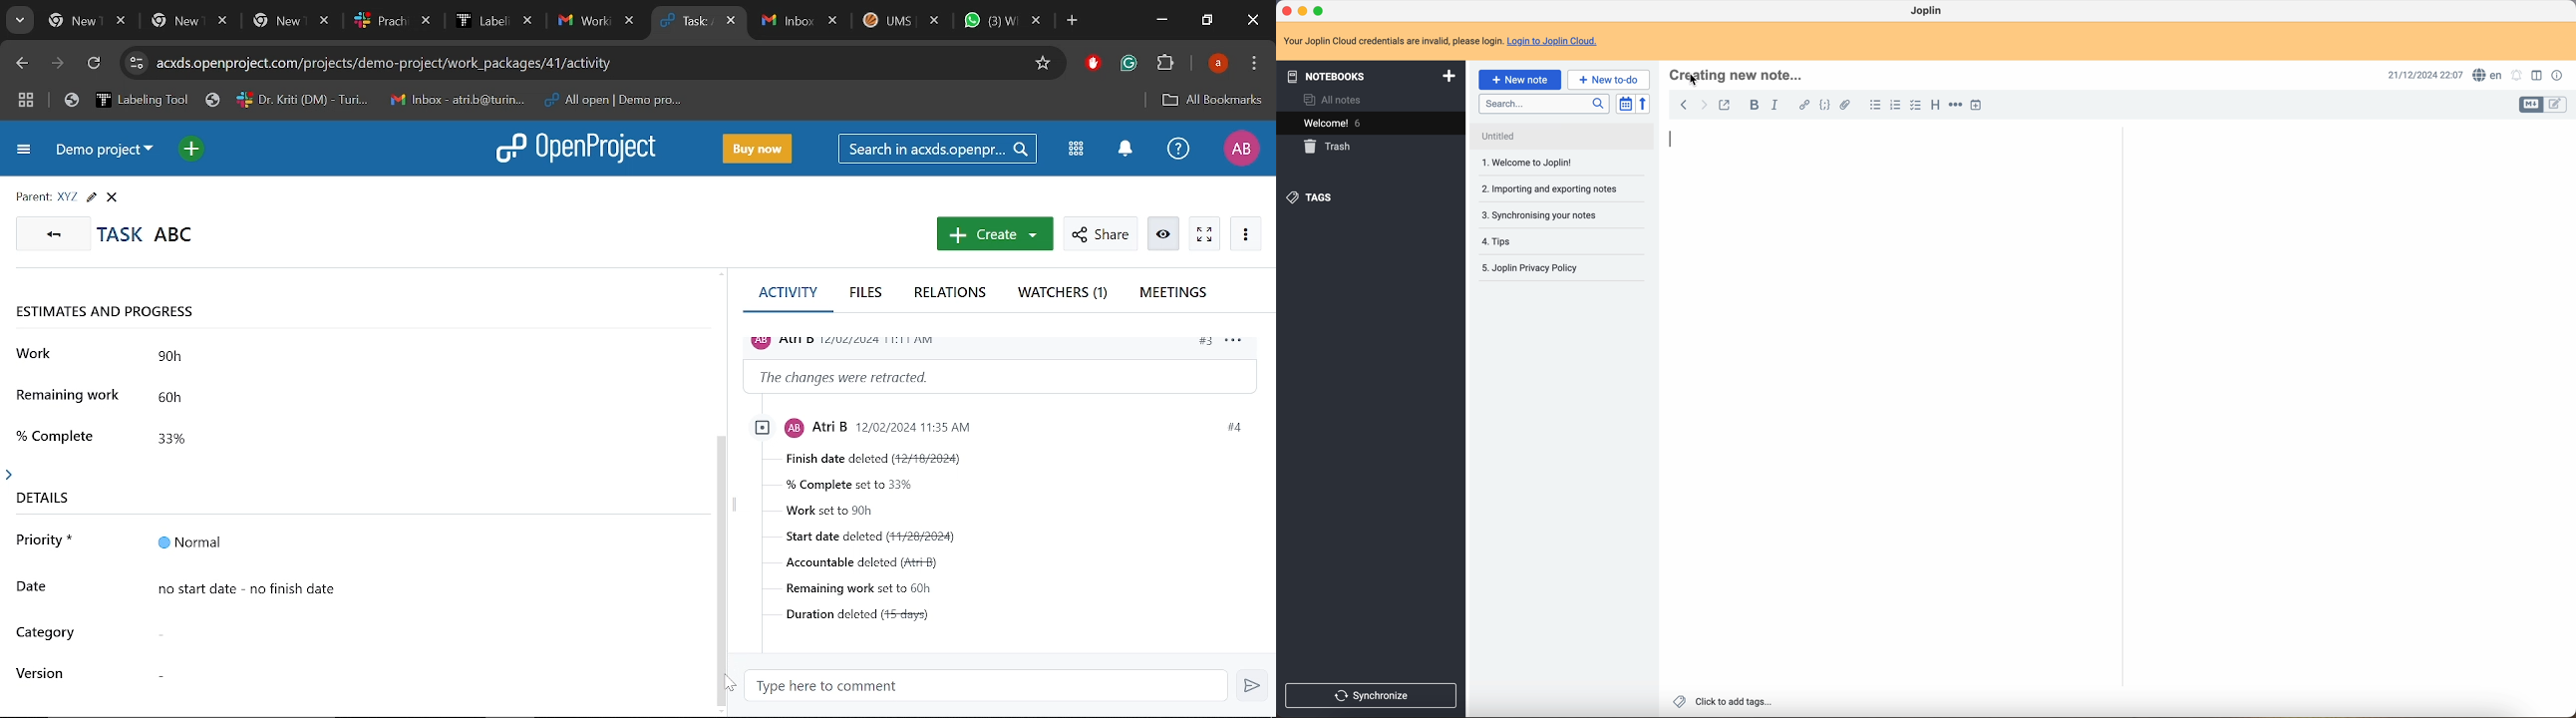 This screenshot has height=728, width=2576. Describe the element at coordinates (902, 23) in the screenshot. I see `Other tabs` at that location.